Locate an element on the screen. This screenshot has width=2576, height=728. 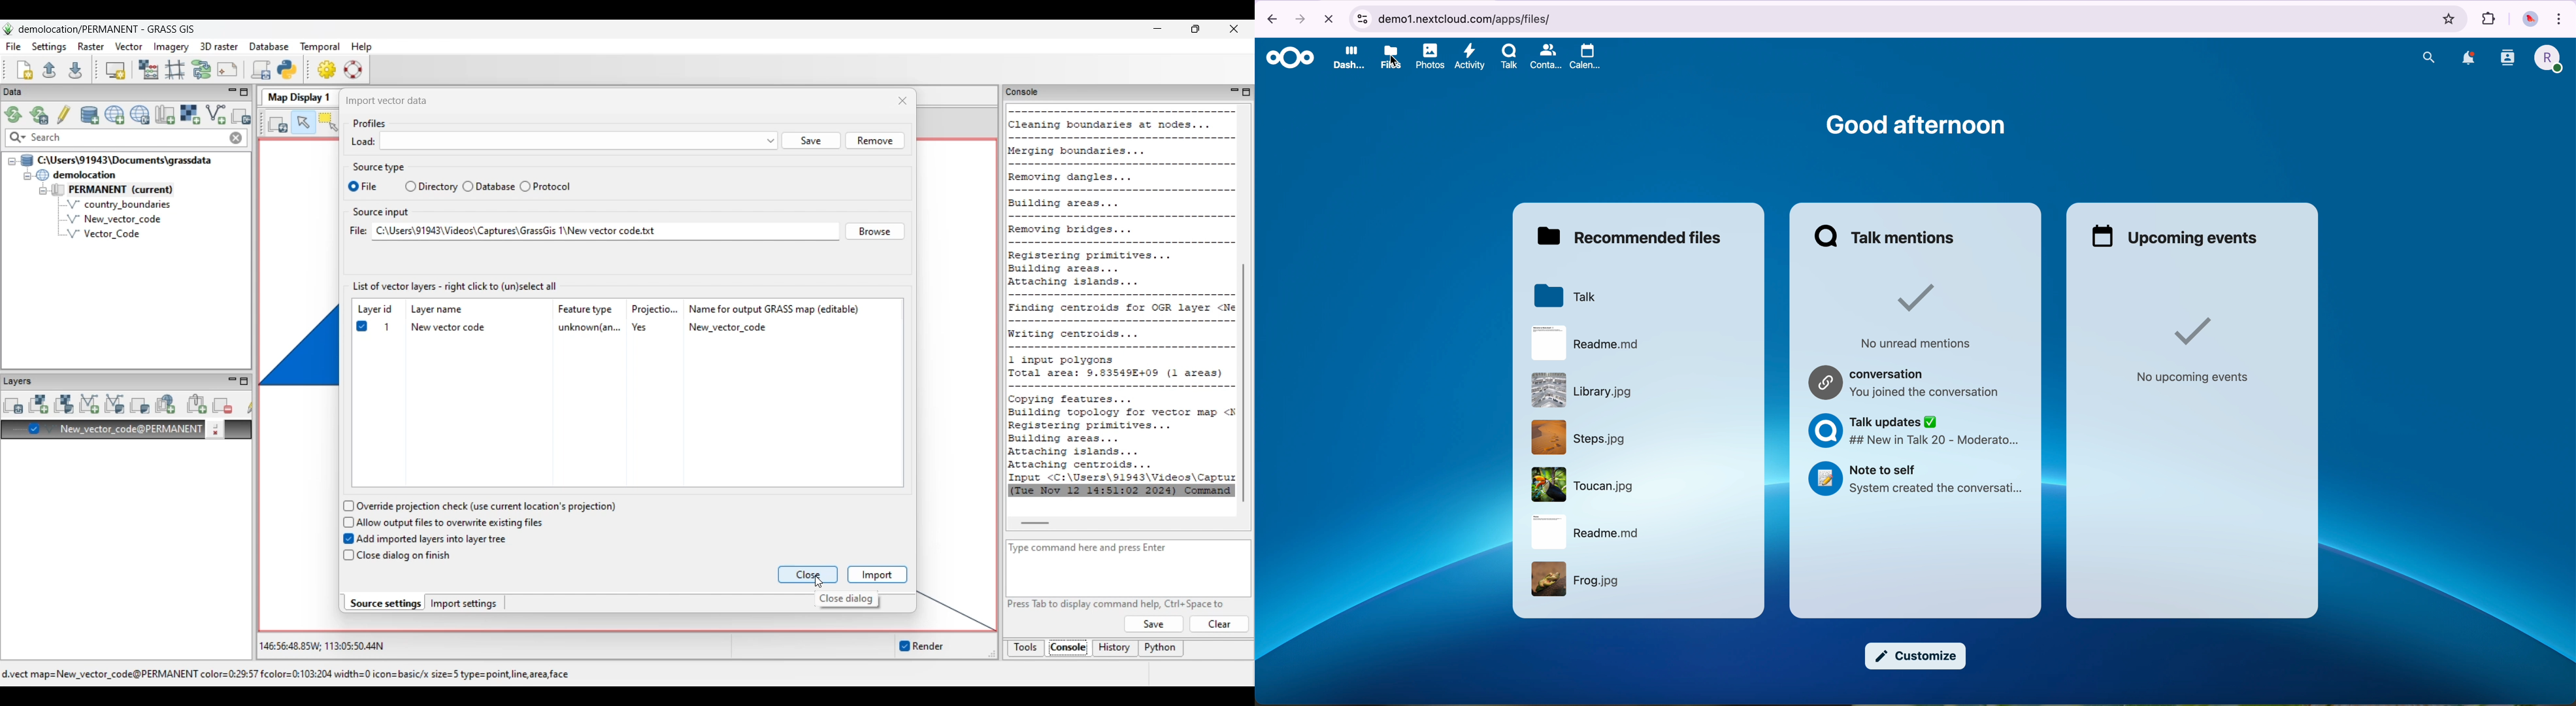
tick is located at coordinates (2189, 331).